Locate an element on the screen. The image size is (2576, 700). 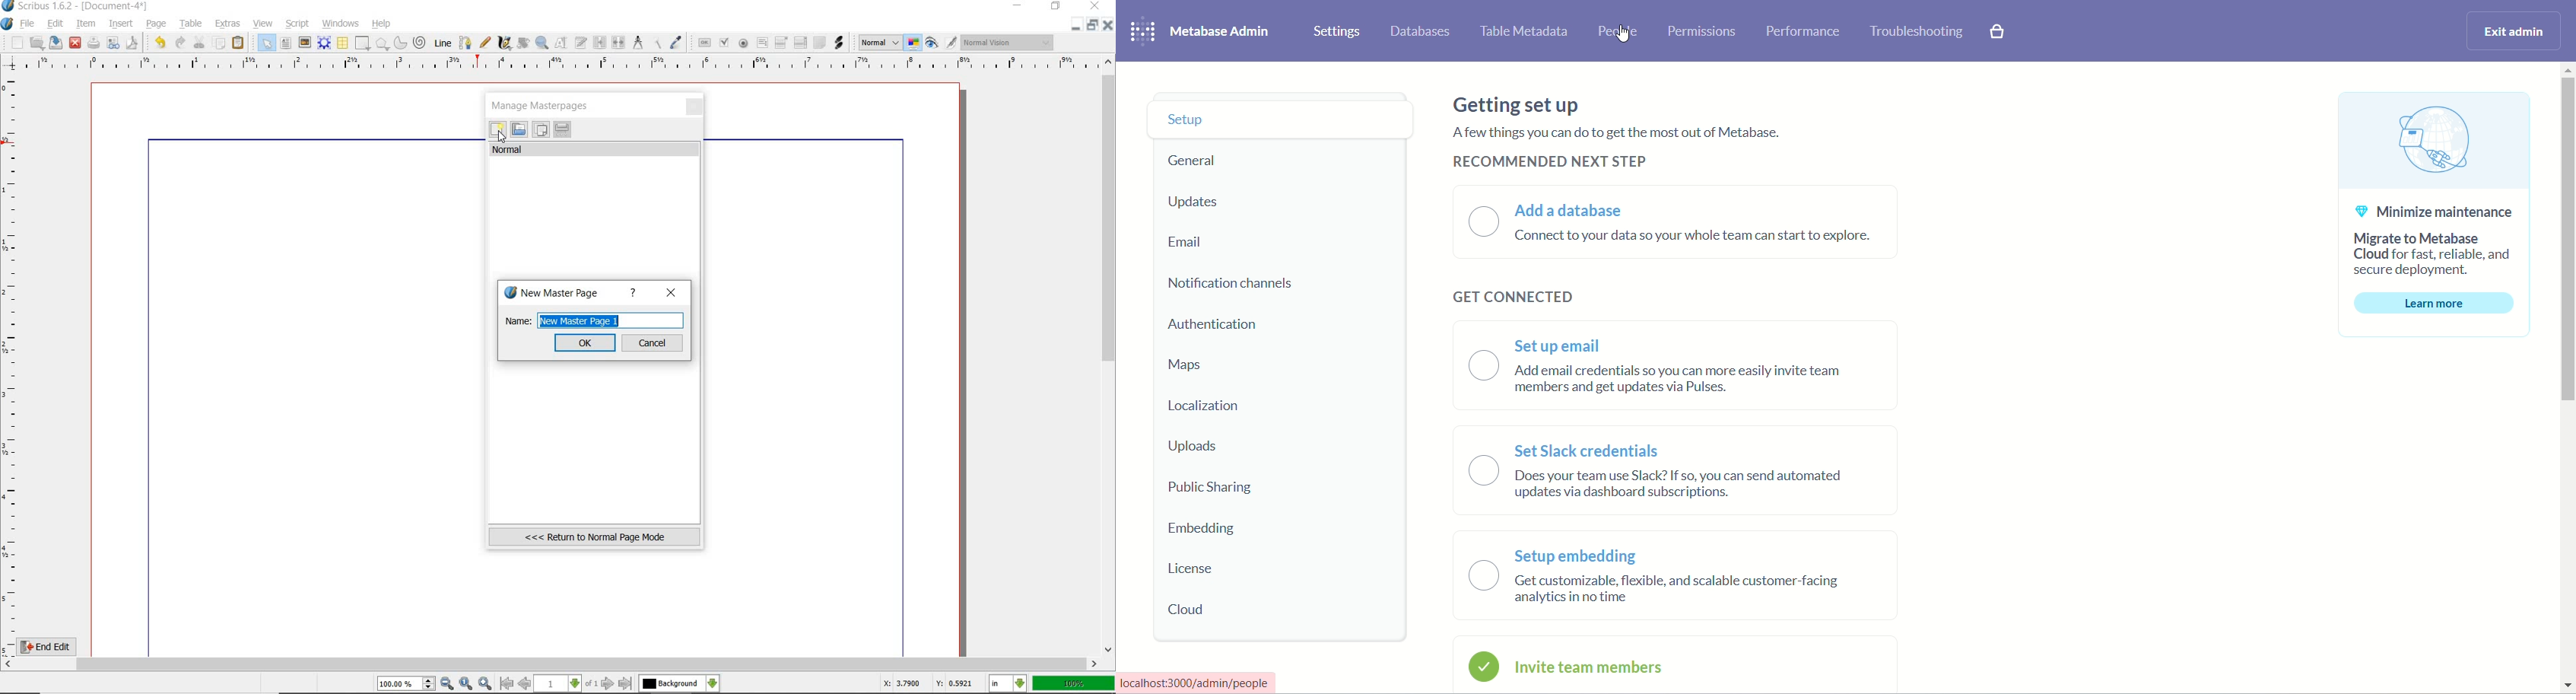
normal is located at coordinates (595, 150).